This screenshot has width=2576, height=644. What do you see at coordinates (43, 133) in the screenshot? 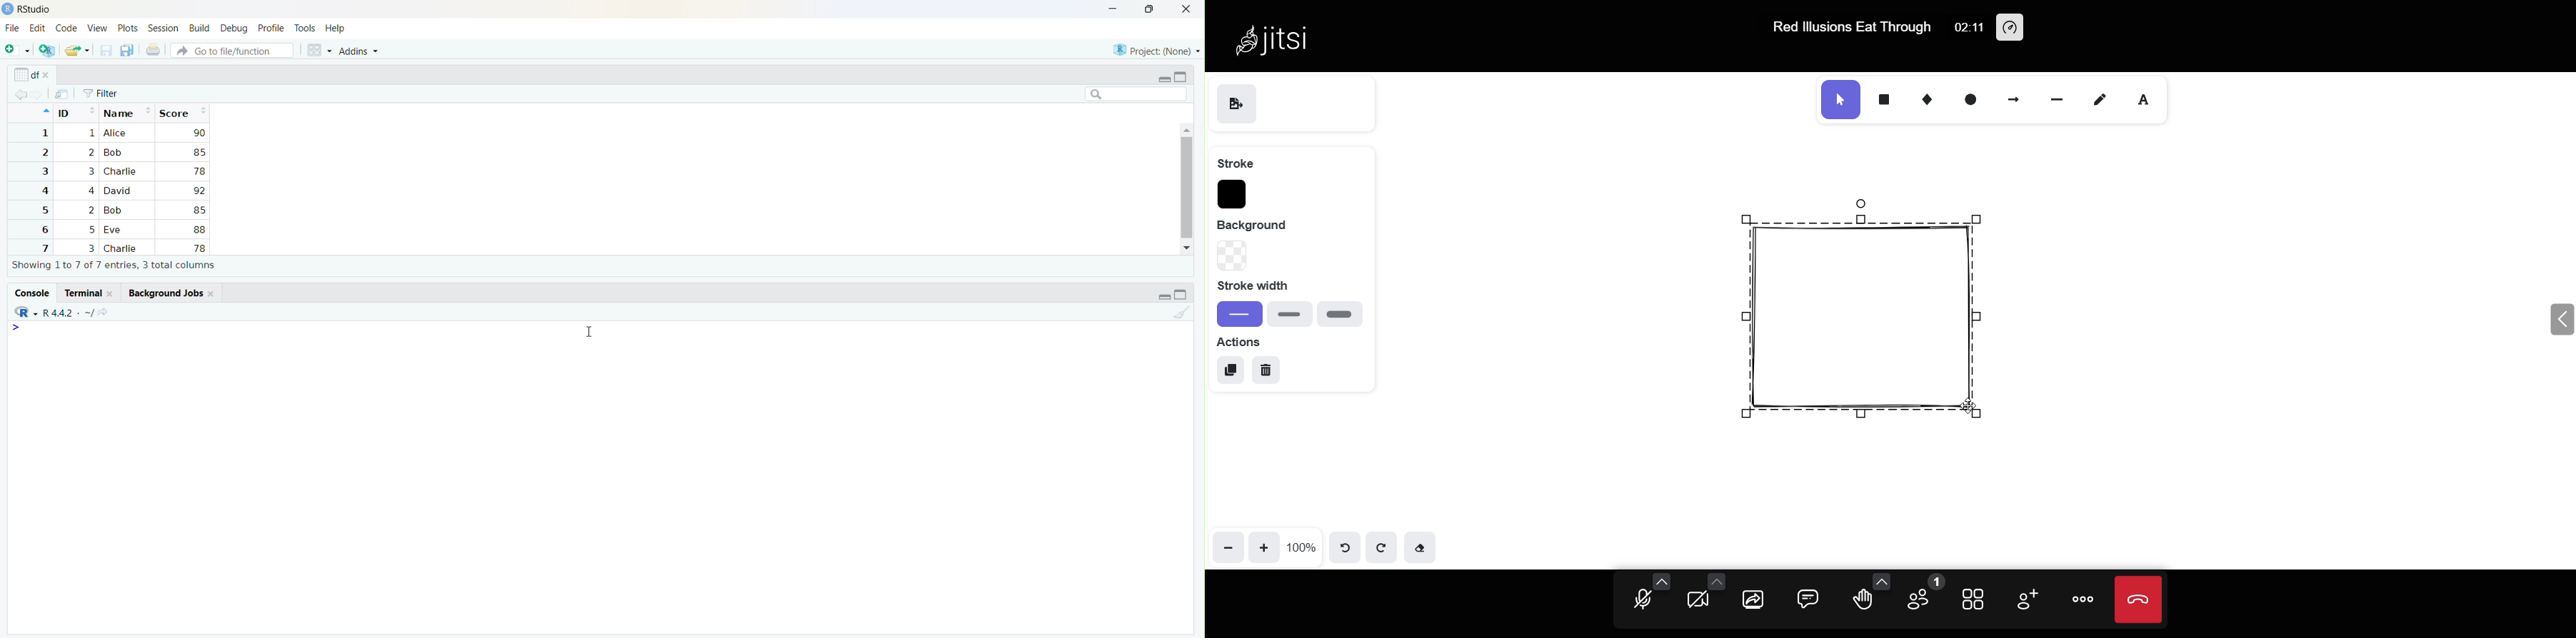
I see `1` at bounding box center [43, 133].